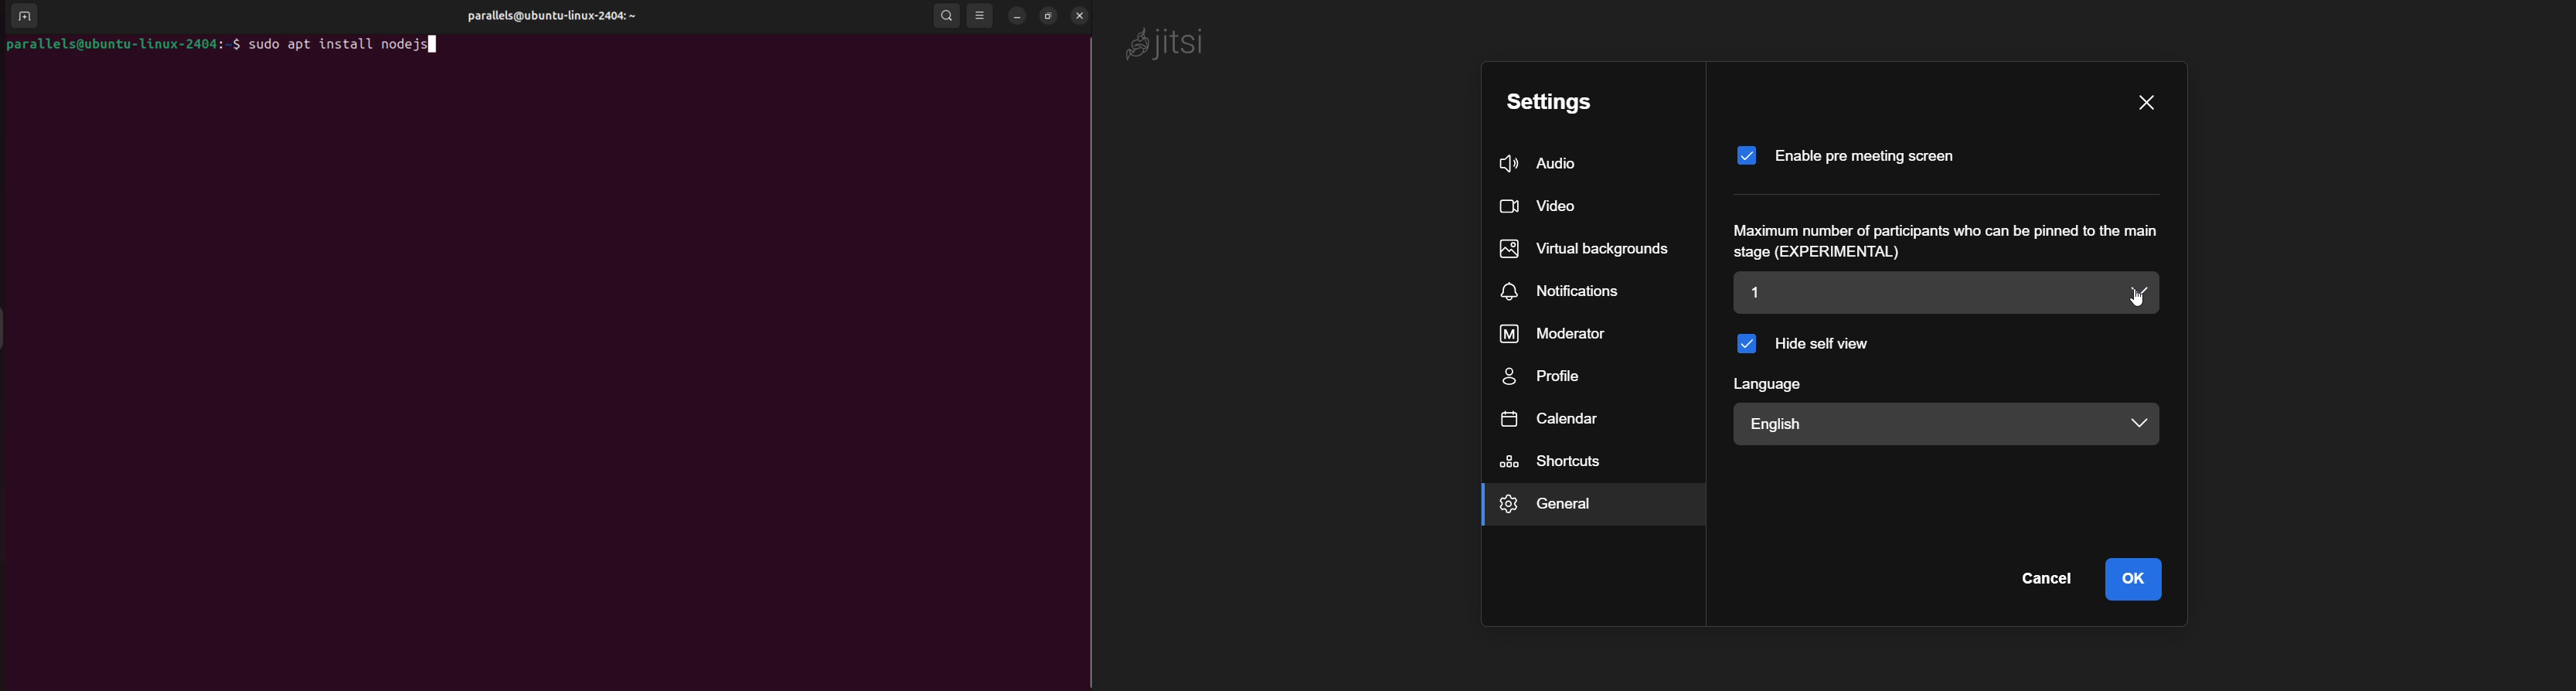  I want to click on language dropdown, so click(2132, 421).